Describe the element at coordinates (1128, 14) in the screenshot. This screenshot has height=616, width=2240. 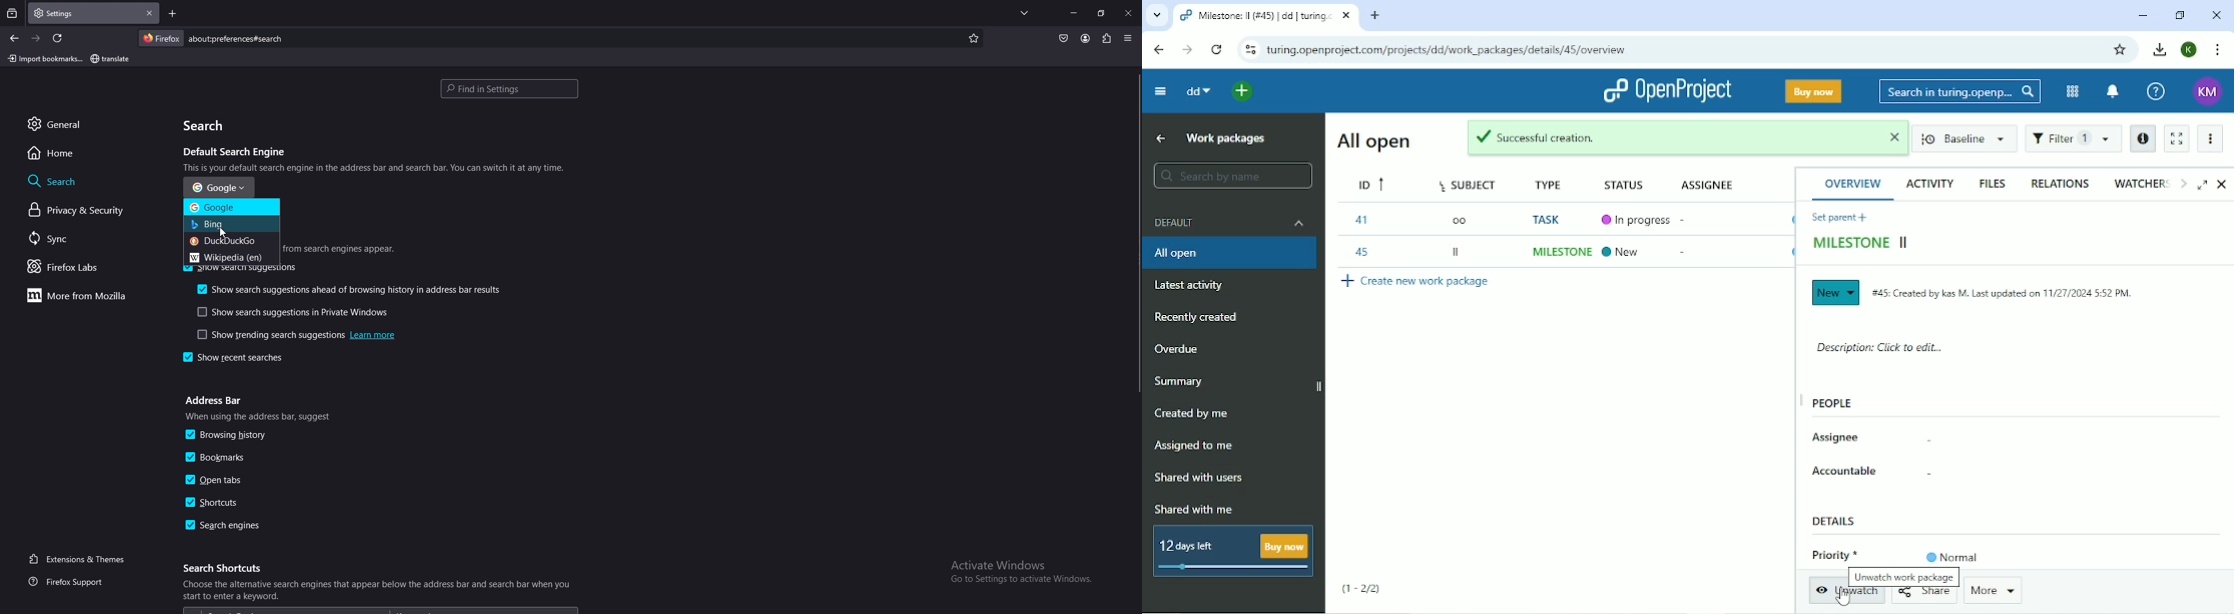
I see `close` at that location.